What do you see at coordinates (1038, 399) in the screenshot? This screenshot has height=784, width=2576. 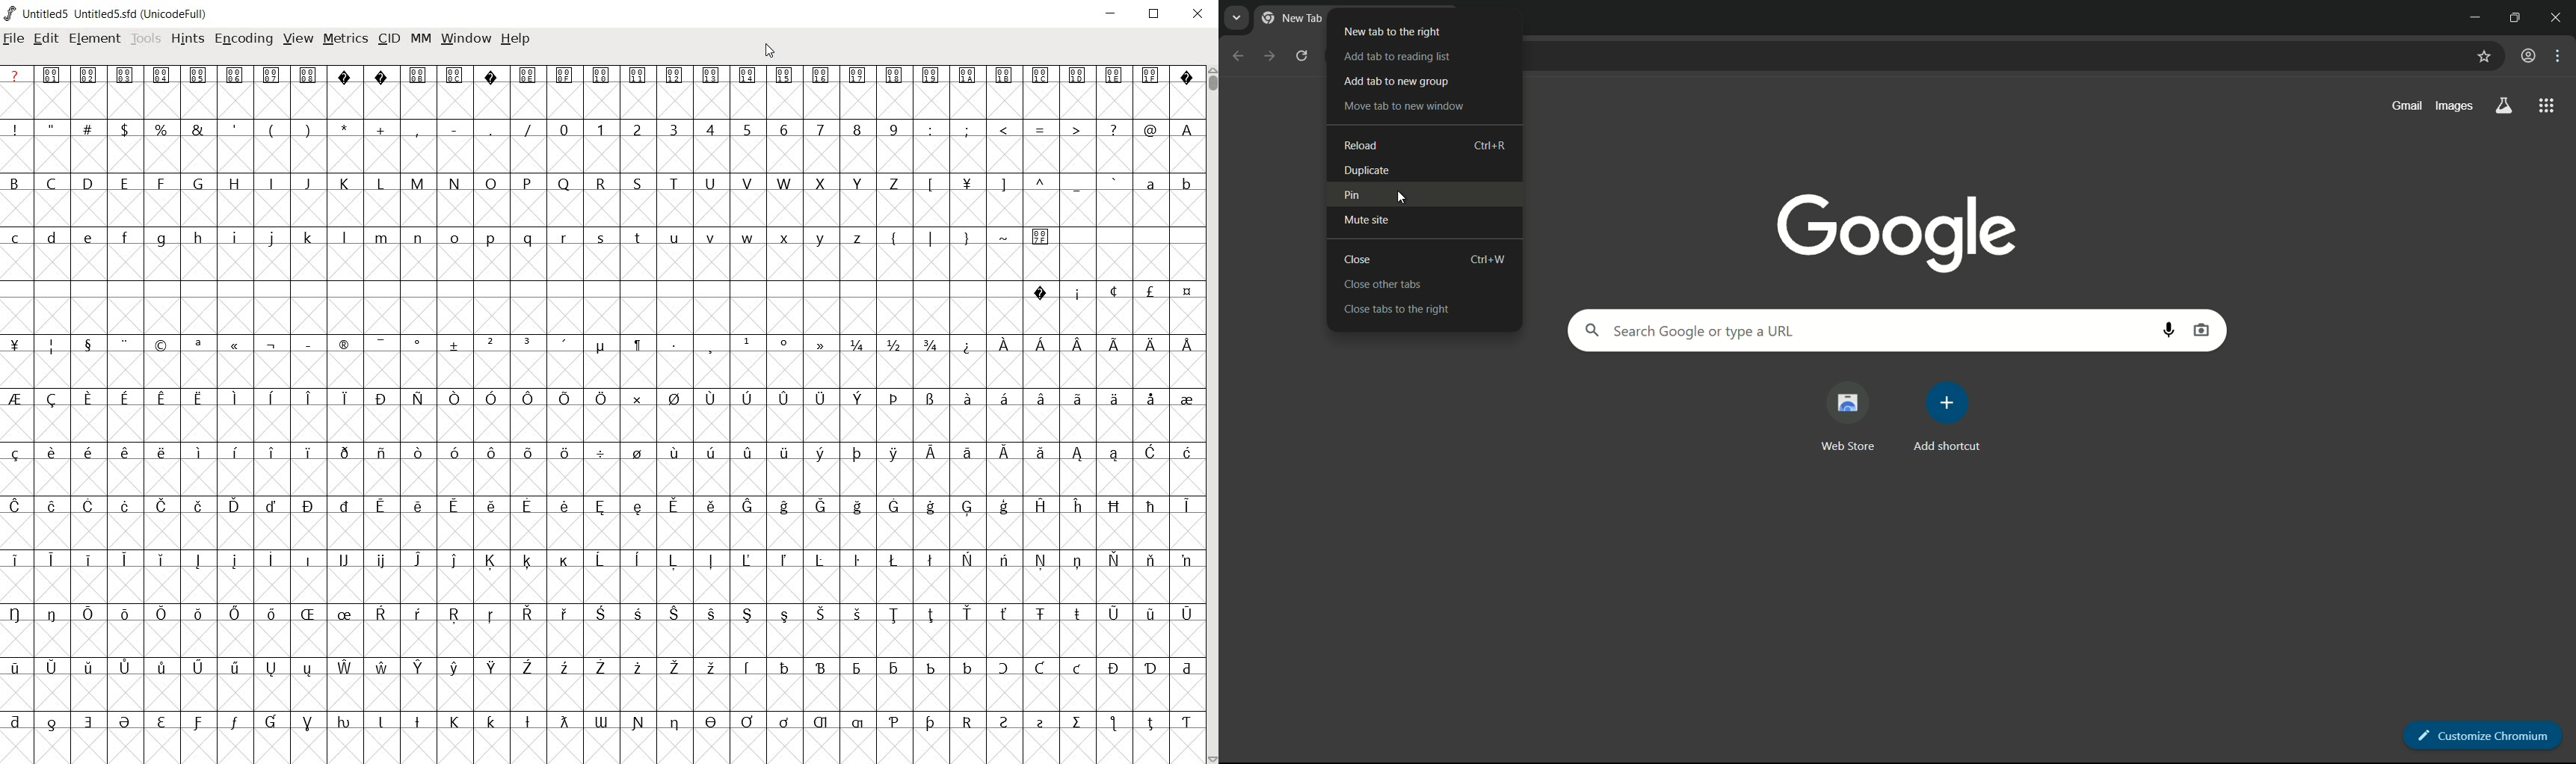 I see `Symbol` at bounding box center [1038, 399].